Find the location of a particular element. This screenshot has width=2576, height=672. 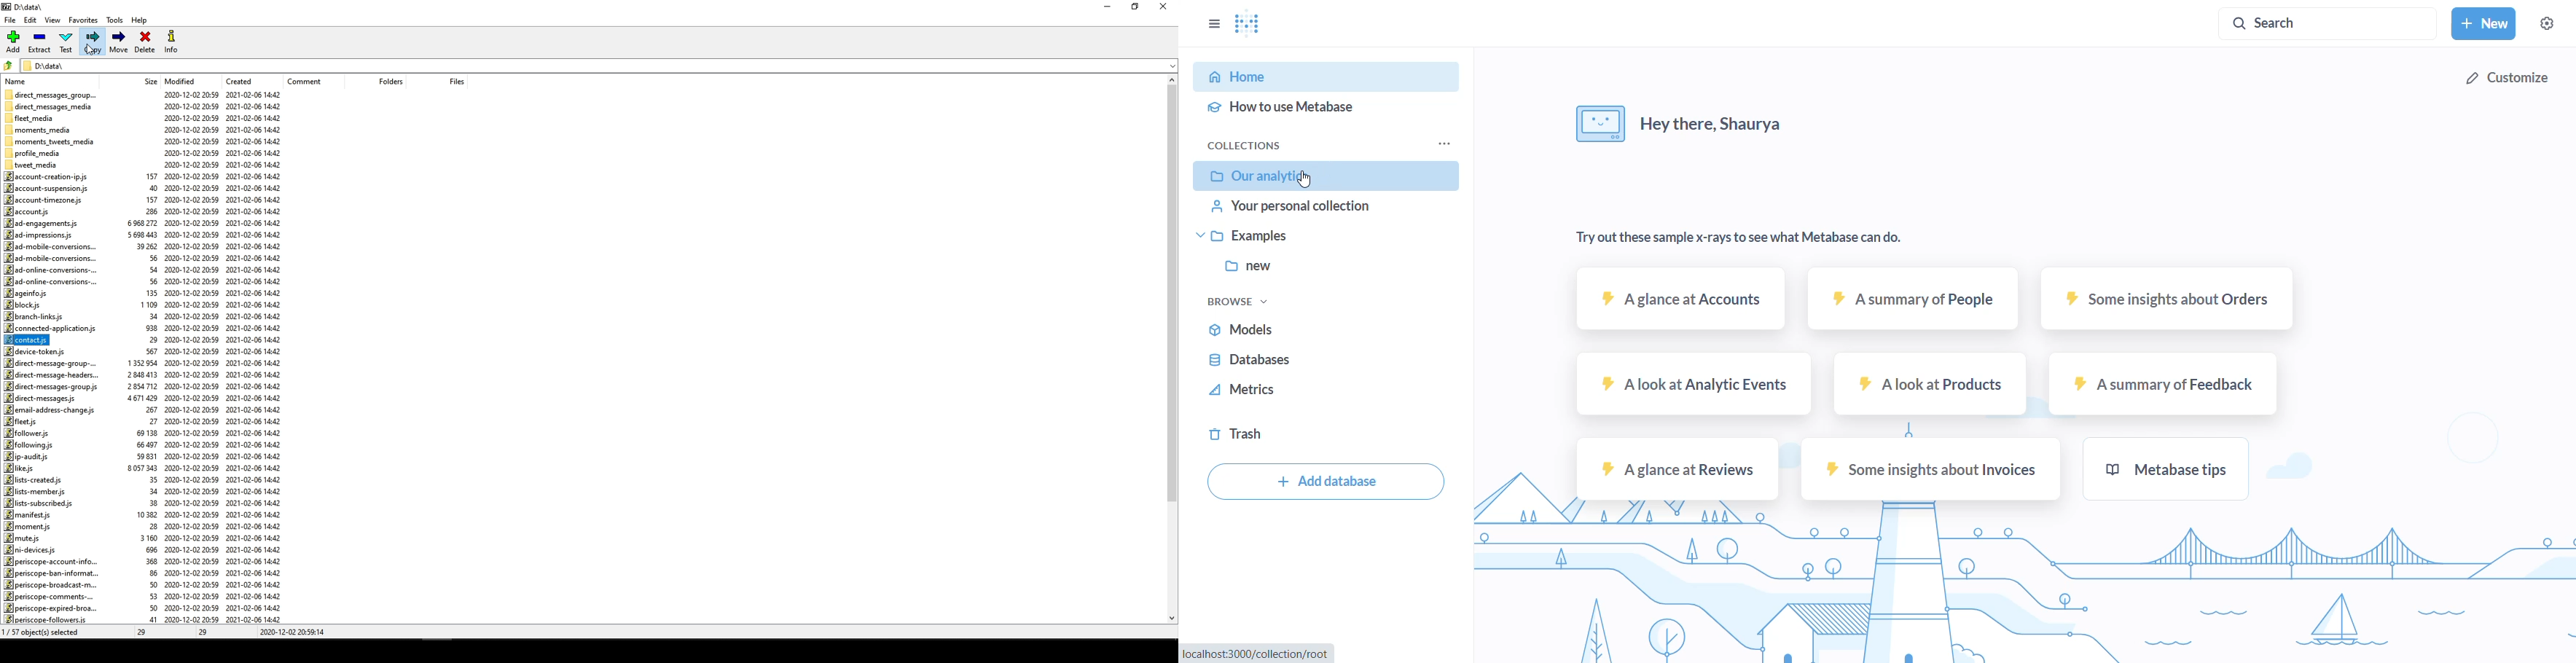

size is located at coordinates (144, 387).